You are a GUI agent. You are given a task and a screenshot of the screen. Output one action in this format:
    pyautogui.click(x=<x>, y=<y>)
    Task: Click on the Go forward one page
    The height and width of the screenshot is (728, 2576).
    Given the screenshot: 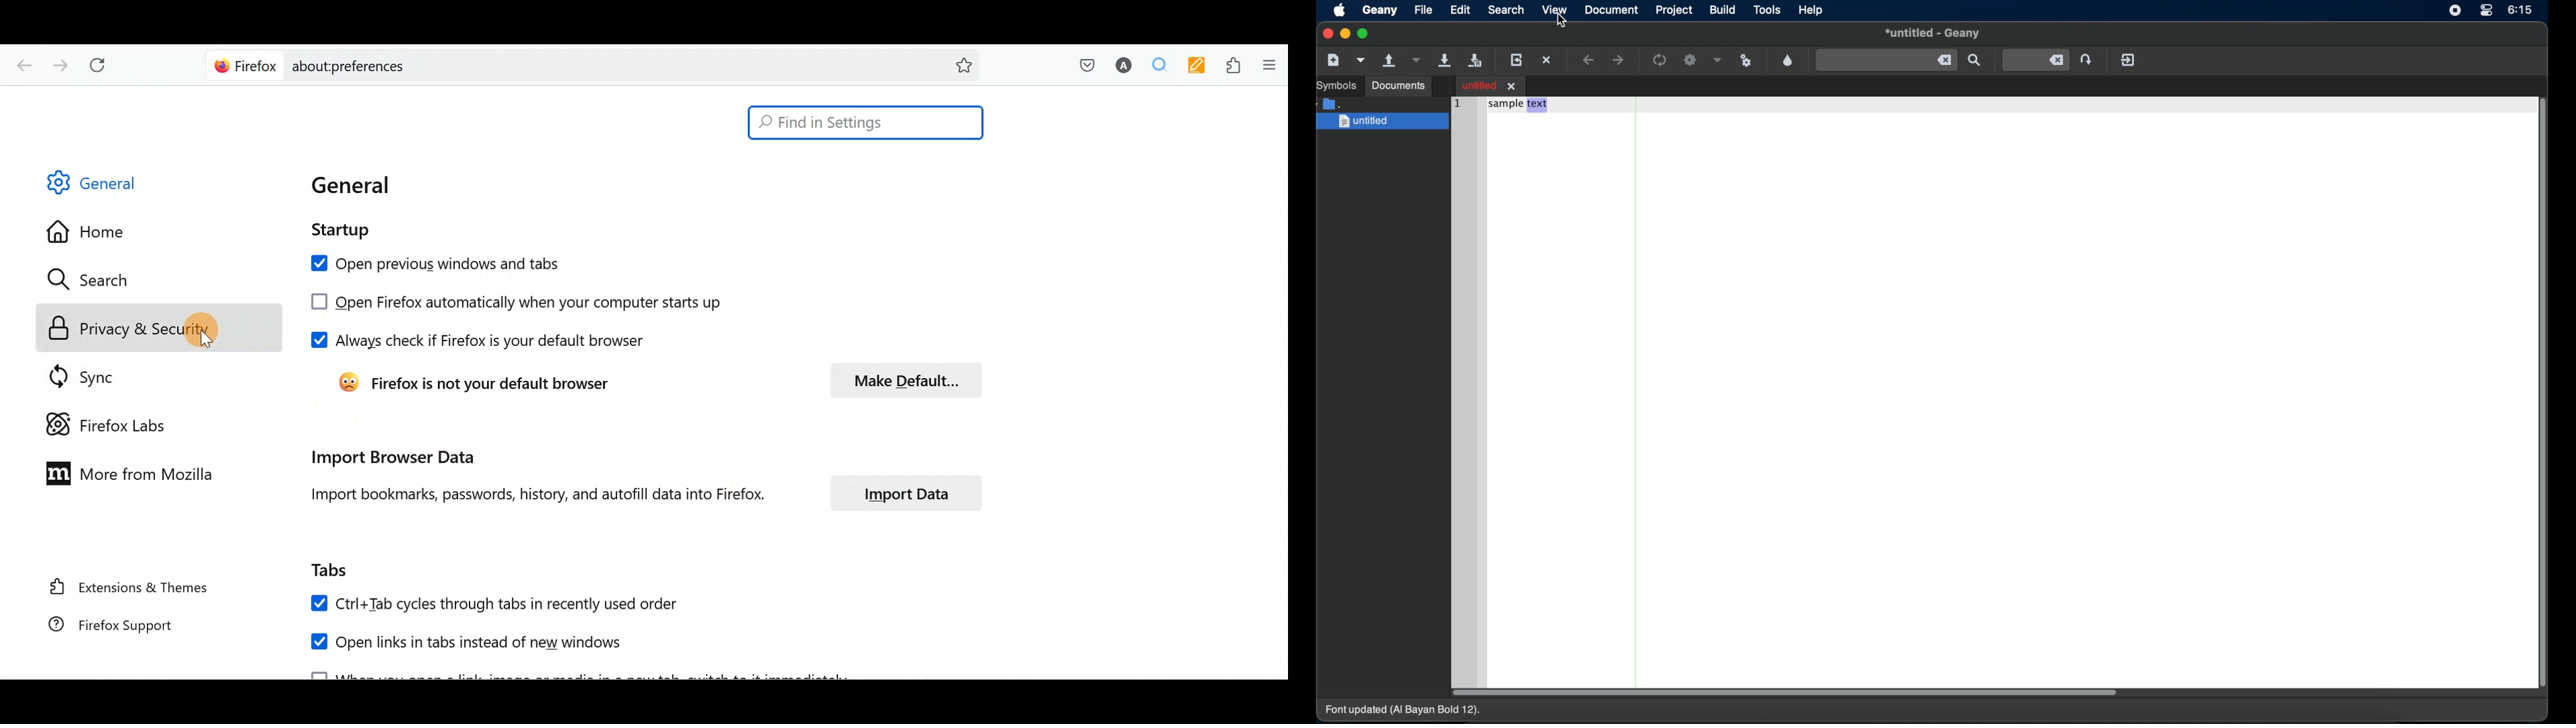 What is the action you would take?
    pyautogui.click(x=59, y=62)
    